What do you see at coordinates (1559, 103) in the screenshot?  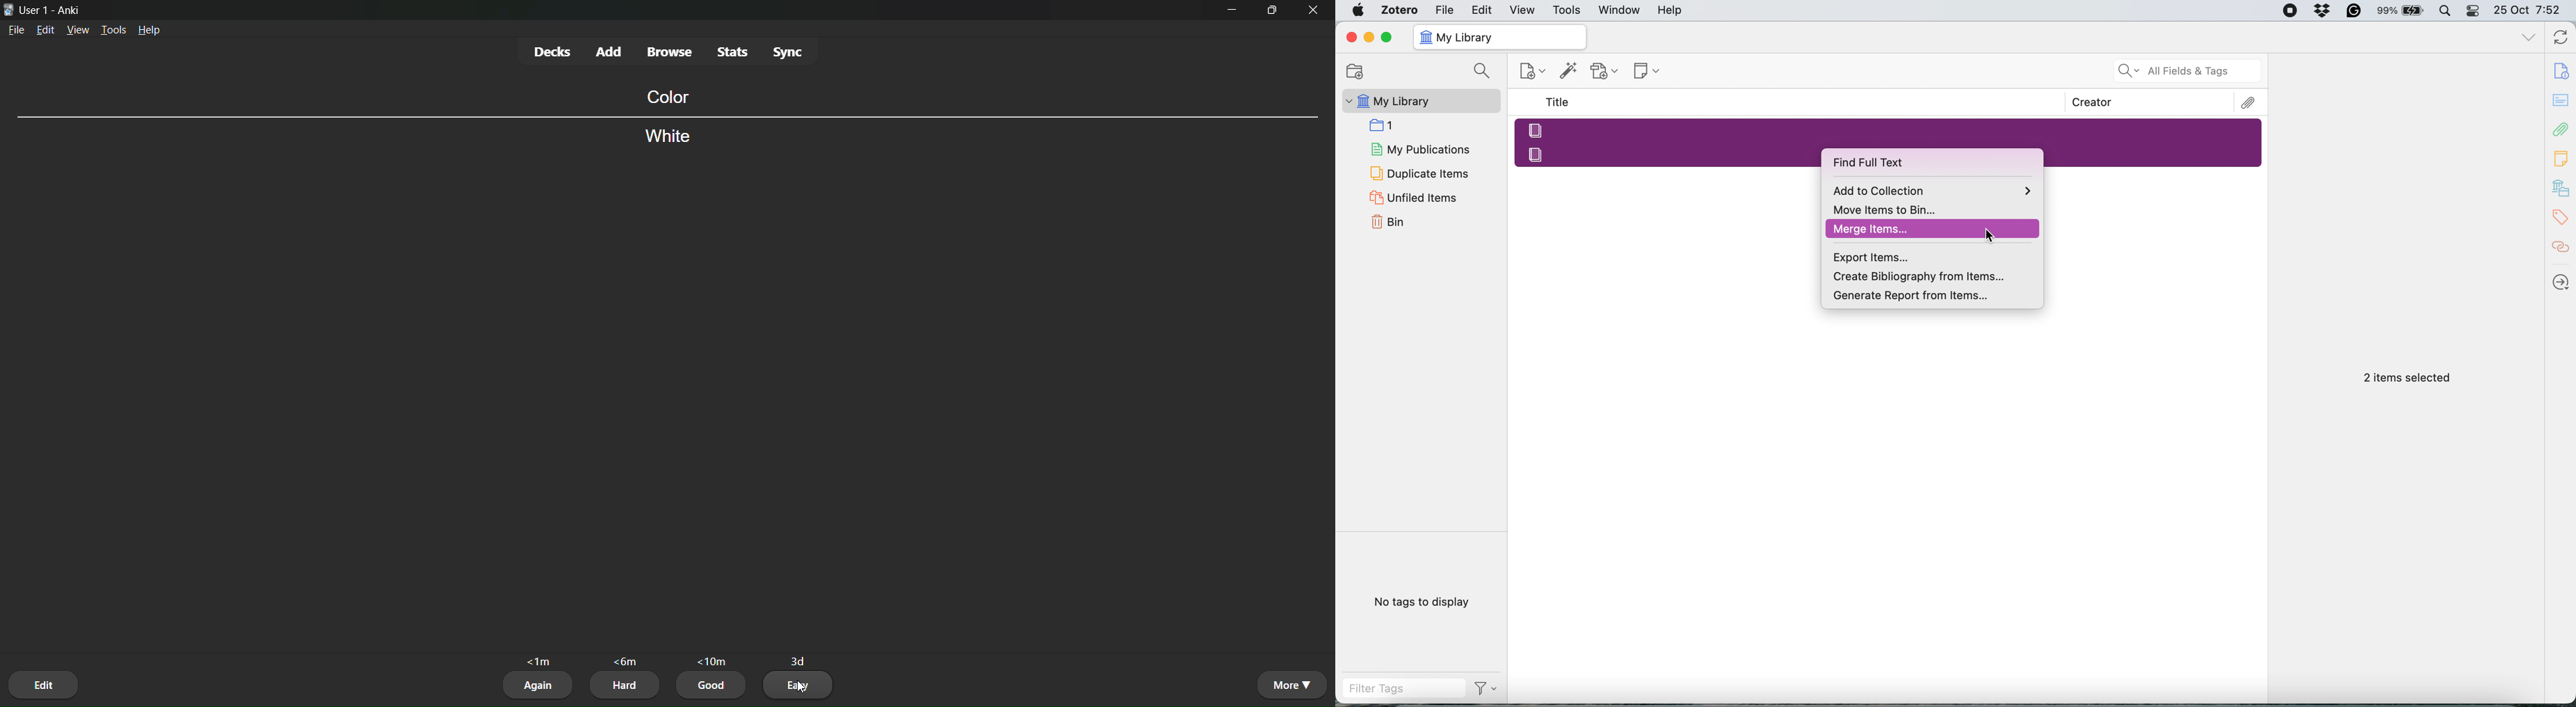 I see `Title` at bounding box center [1559, 103].